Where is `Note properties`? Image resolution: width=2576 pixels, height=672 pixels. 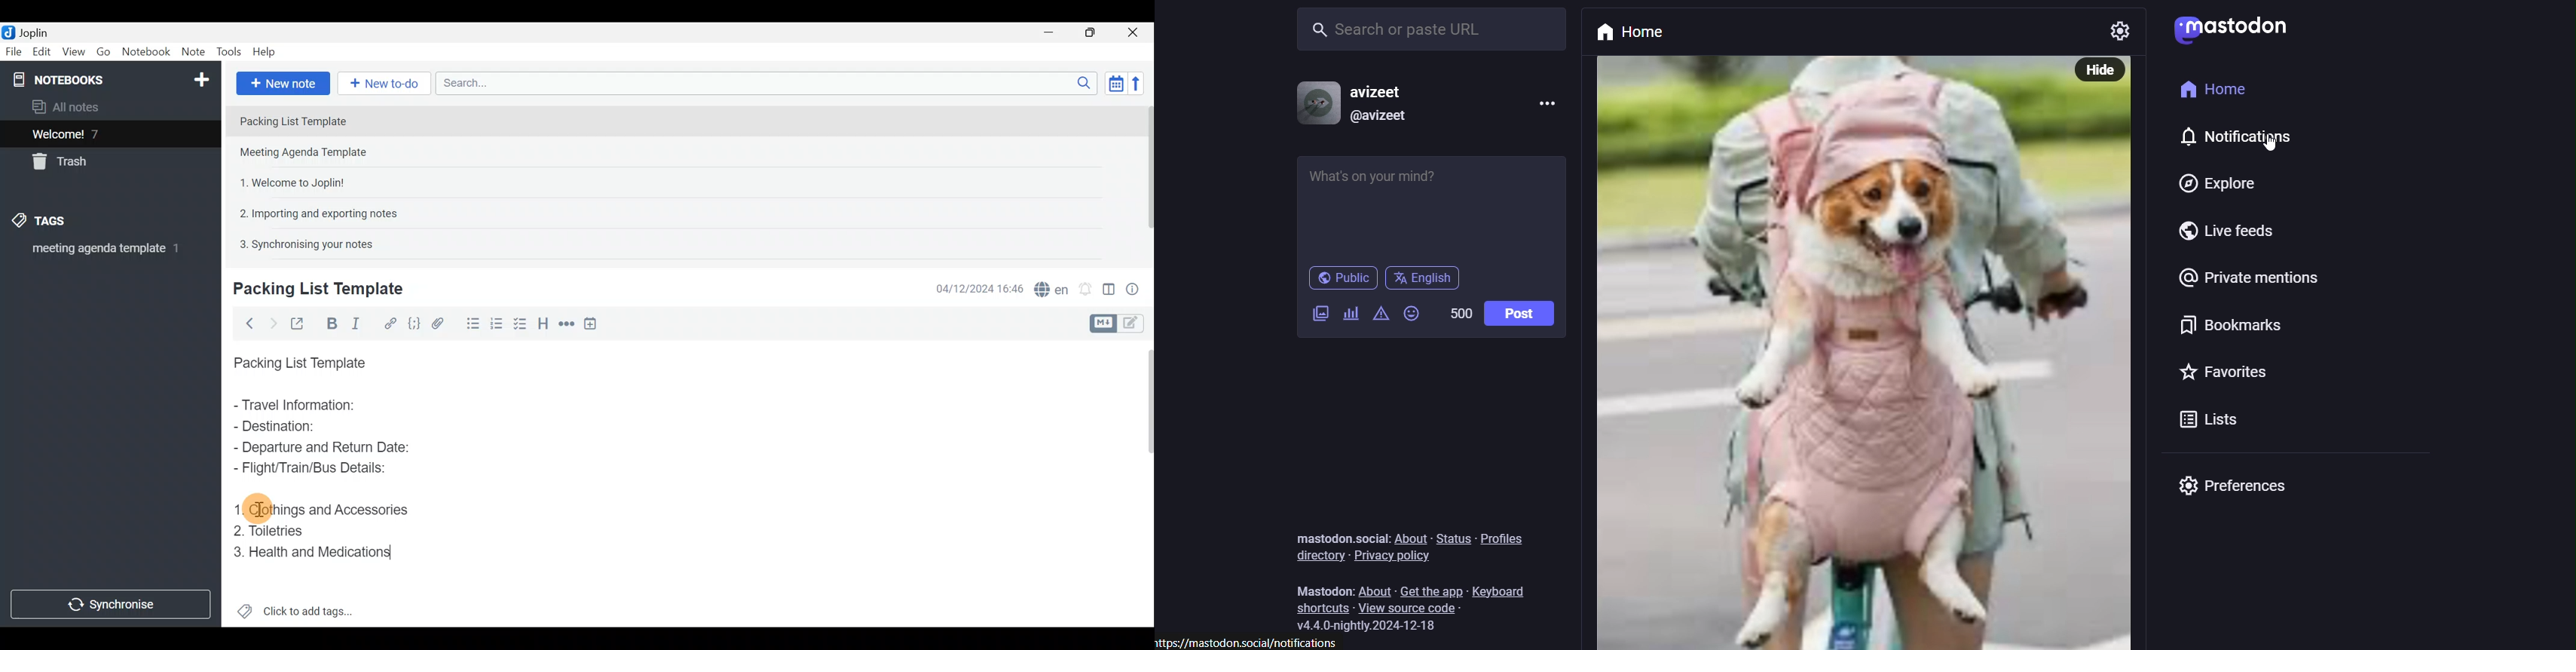 Note properties is located at coordinates (1137, 287).